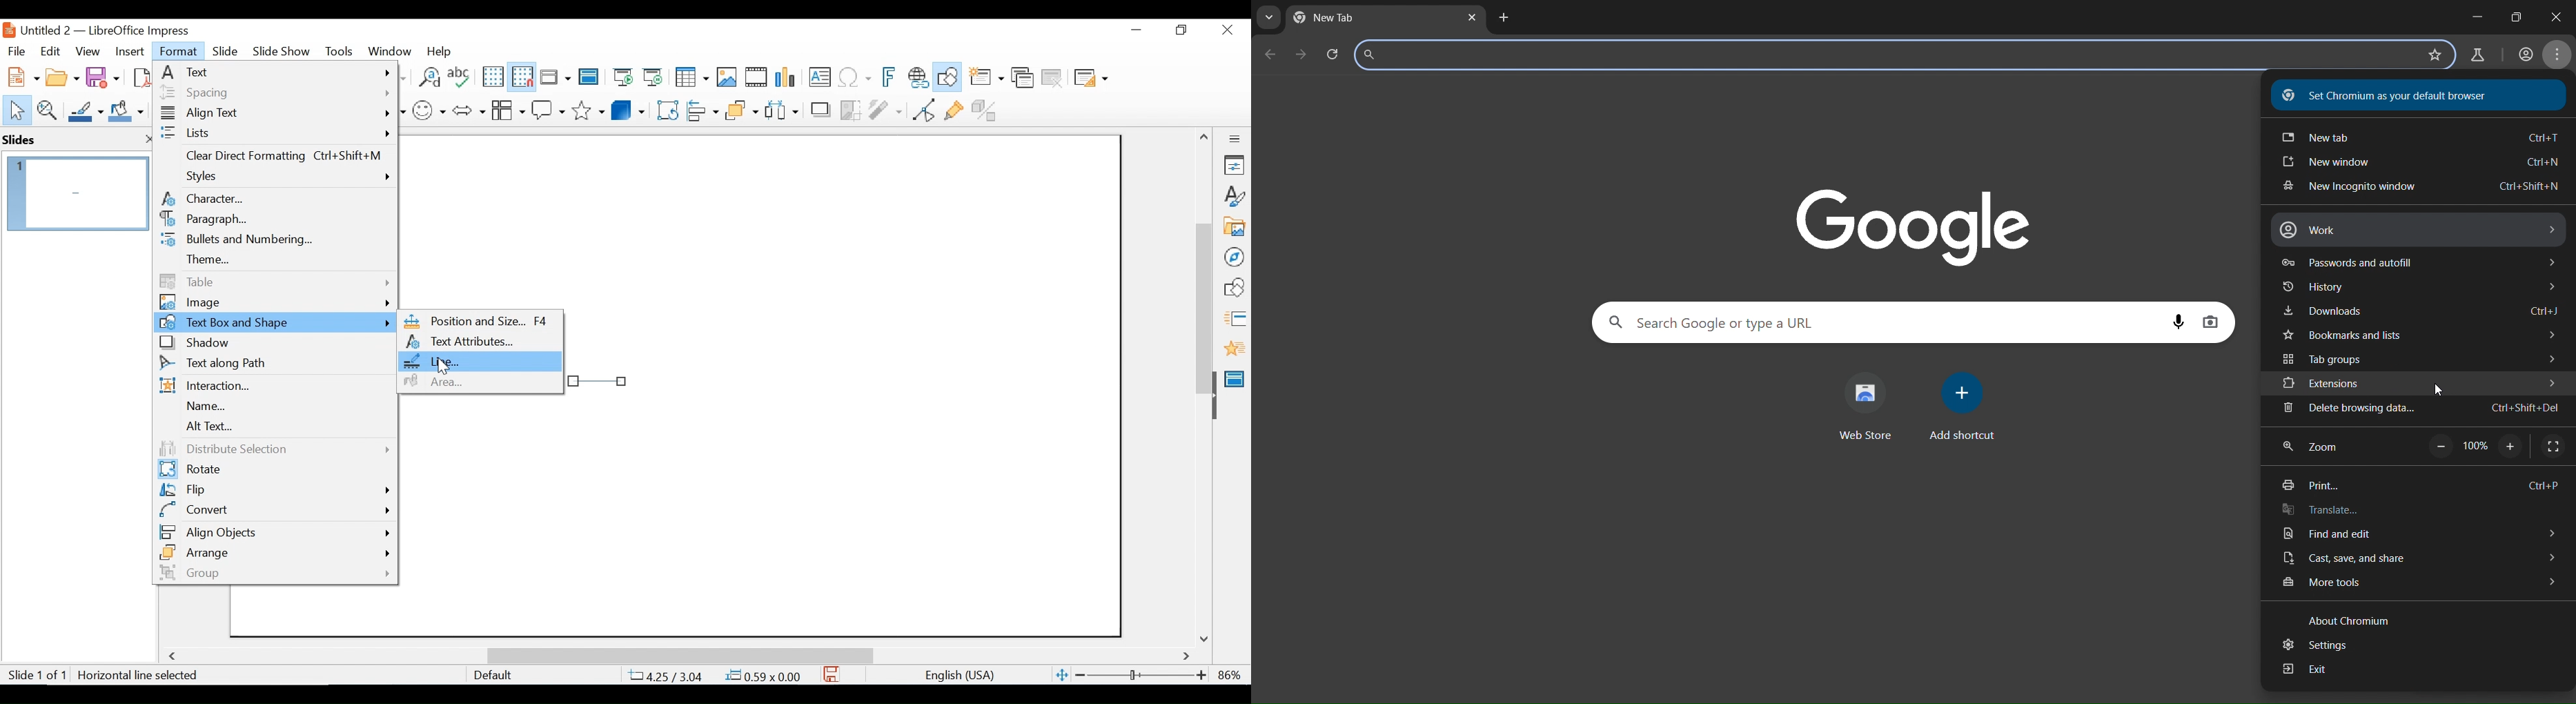 The width and height of the screenshot is (2576, 728). Describe the element at coordinates (275, 115) in the screenshot. I see `Align Text` at that location.